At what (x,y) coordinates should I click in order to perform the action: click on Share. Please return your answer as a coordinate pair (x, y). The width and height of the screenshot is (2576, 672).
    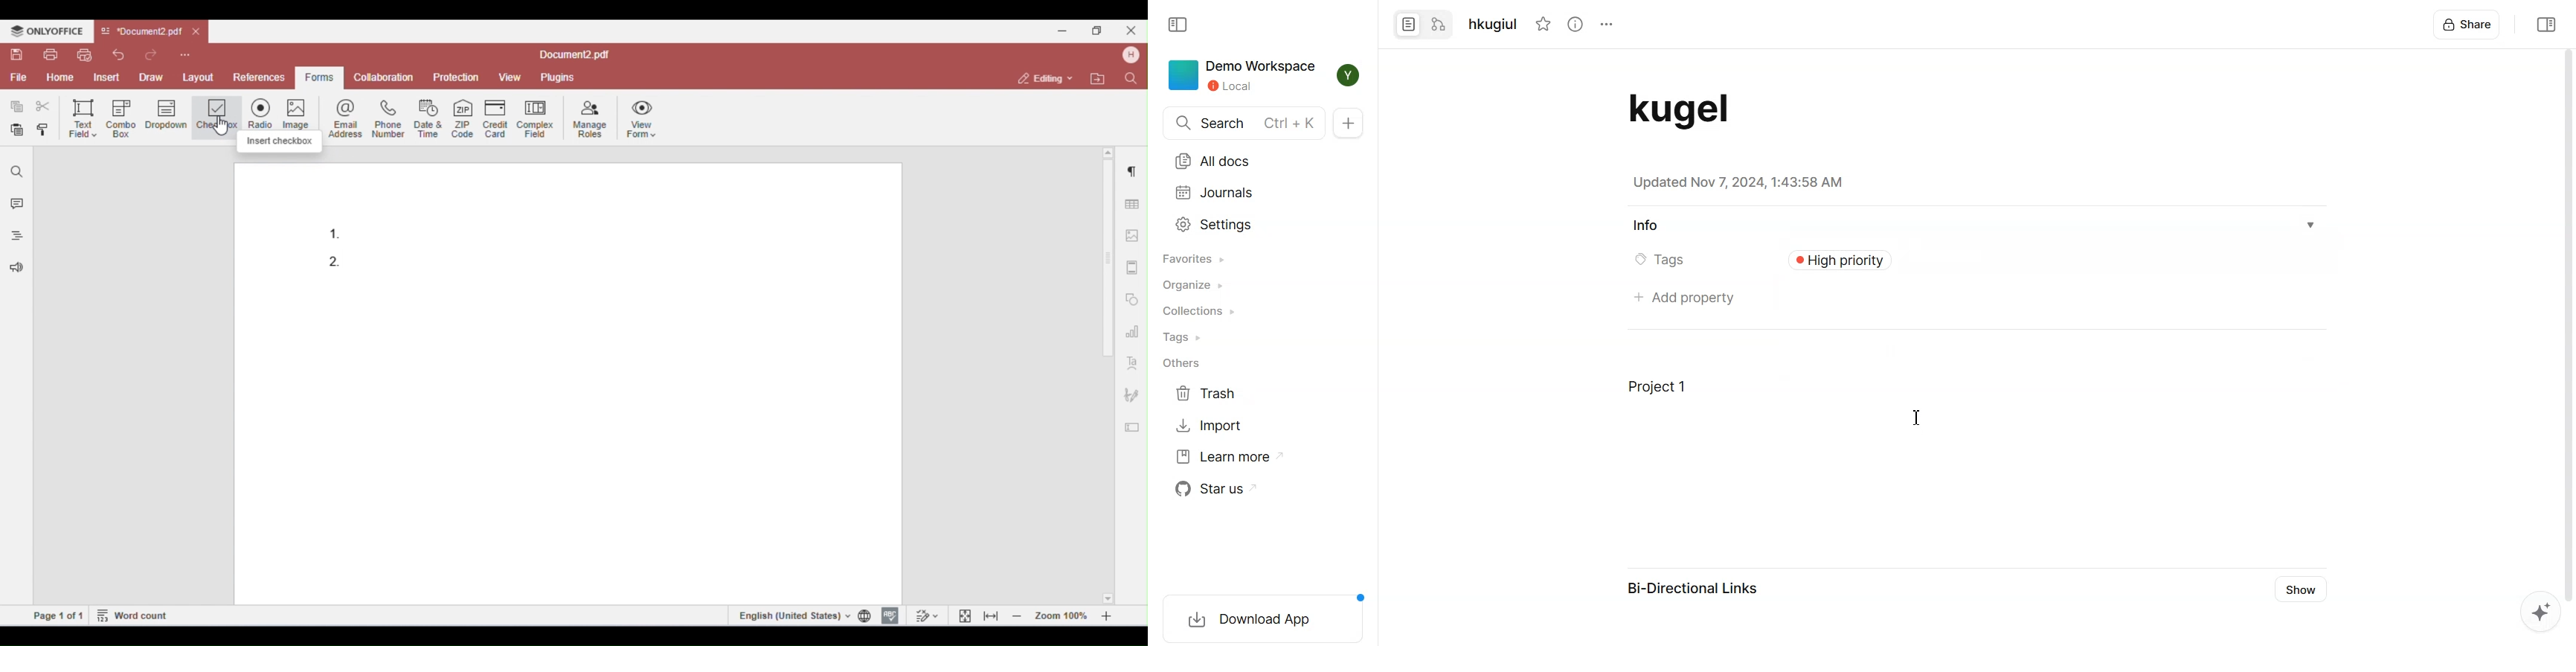
    Looking at the image, I should click on (2468, 25).